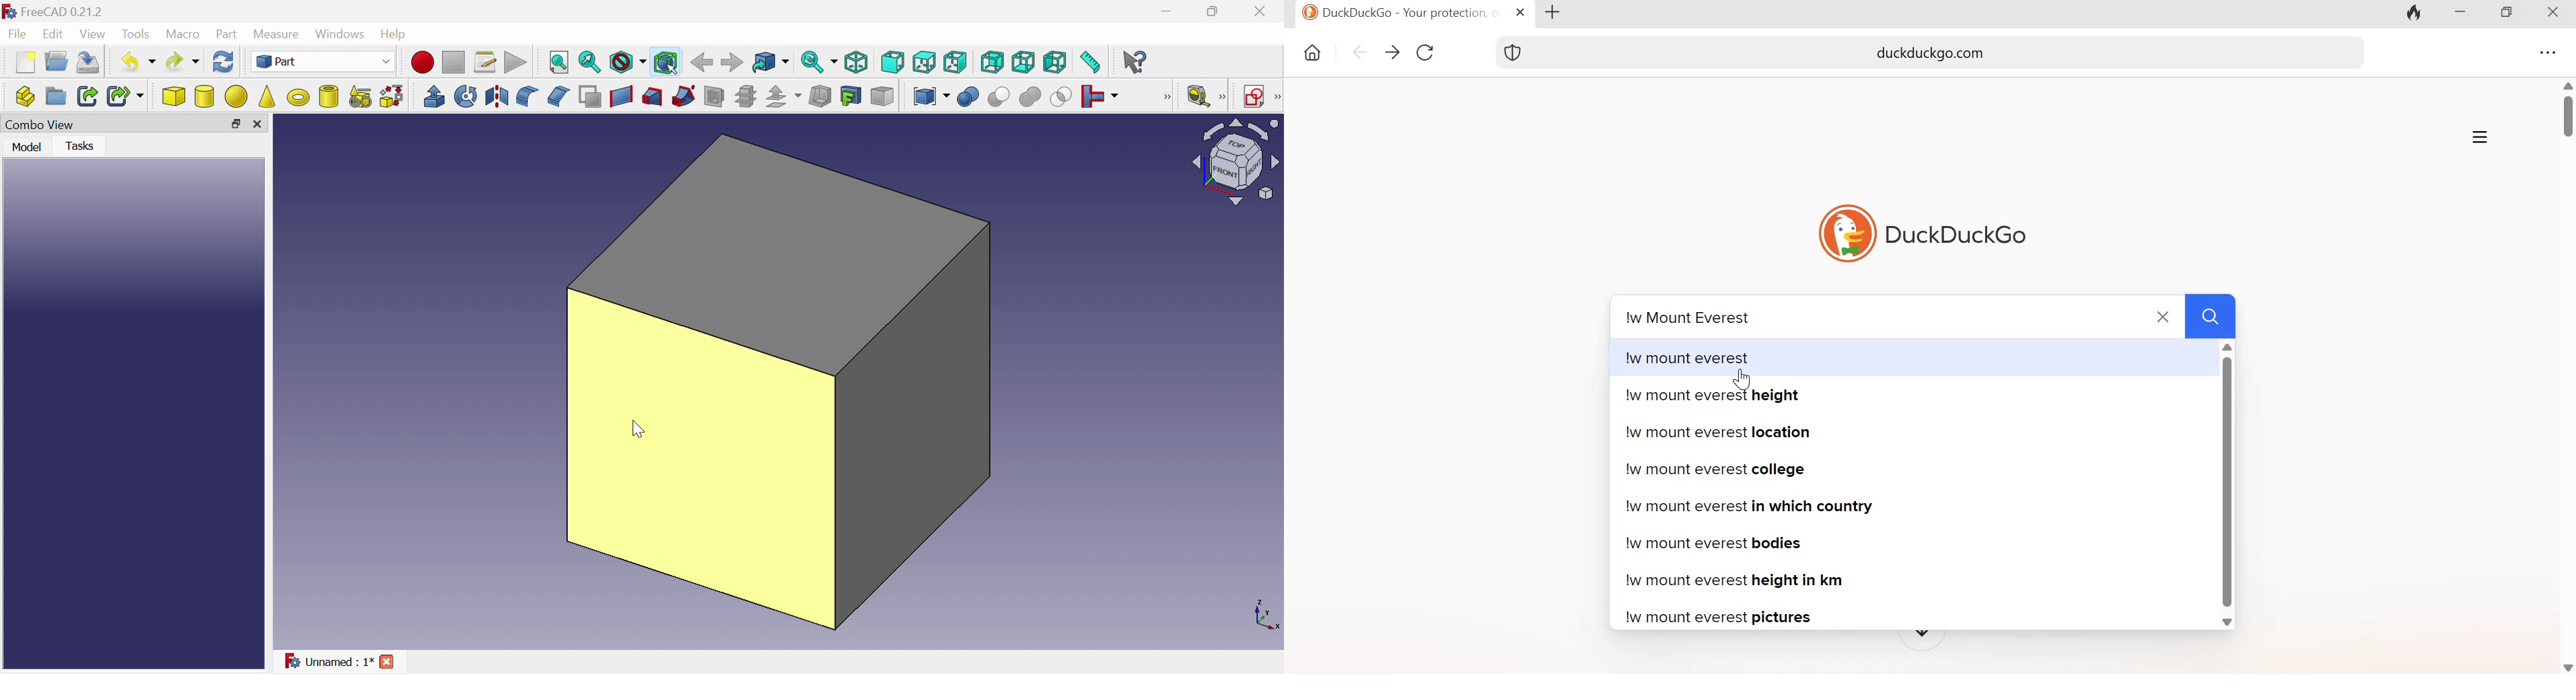  I want to click on Measure, so click(1223, 97).